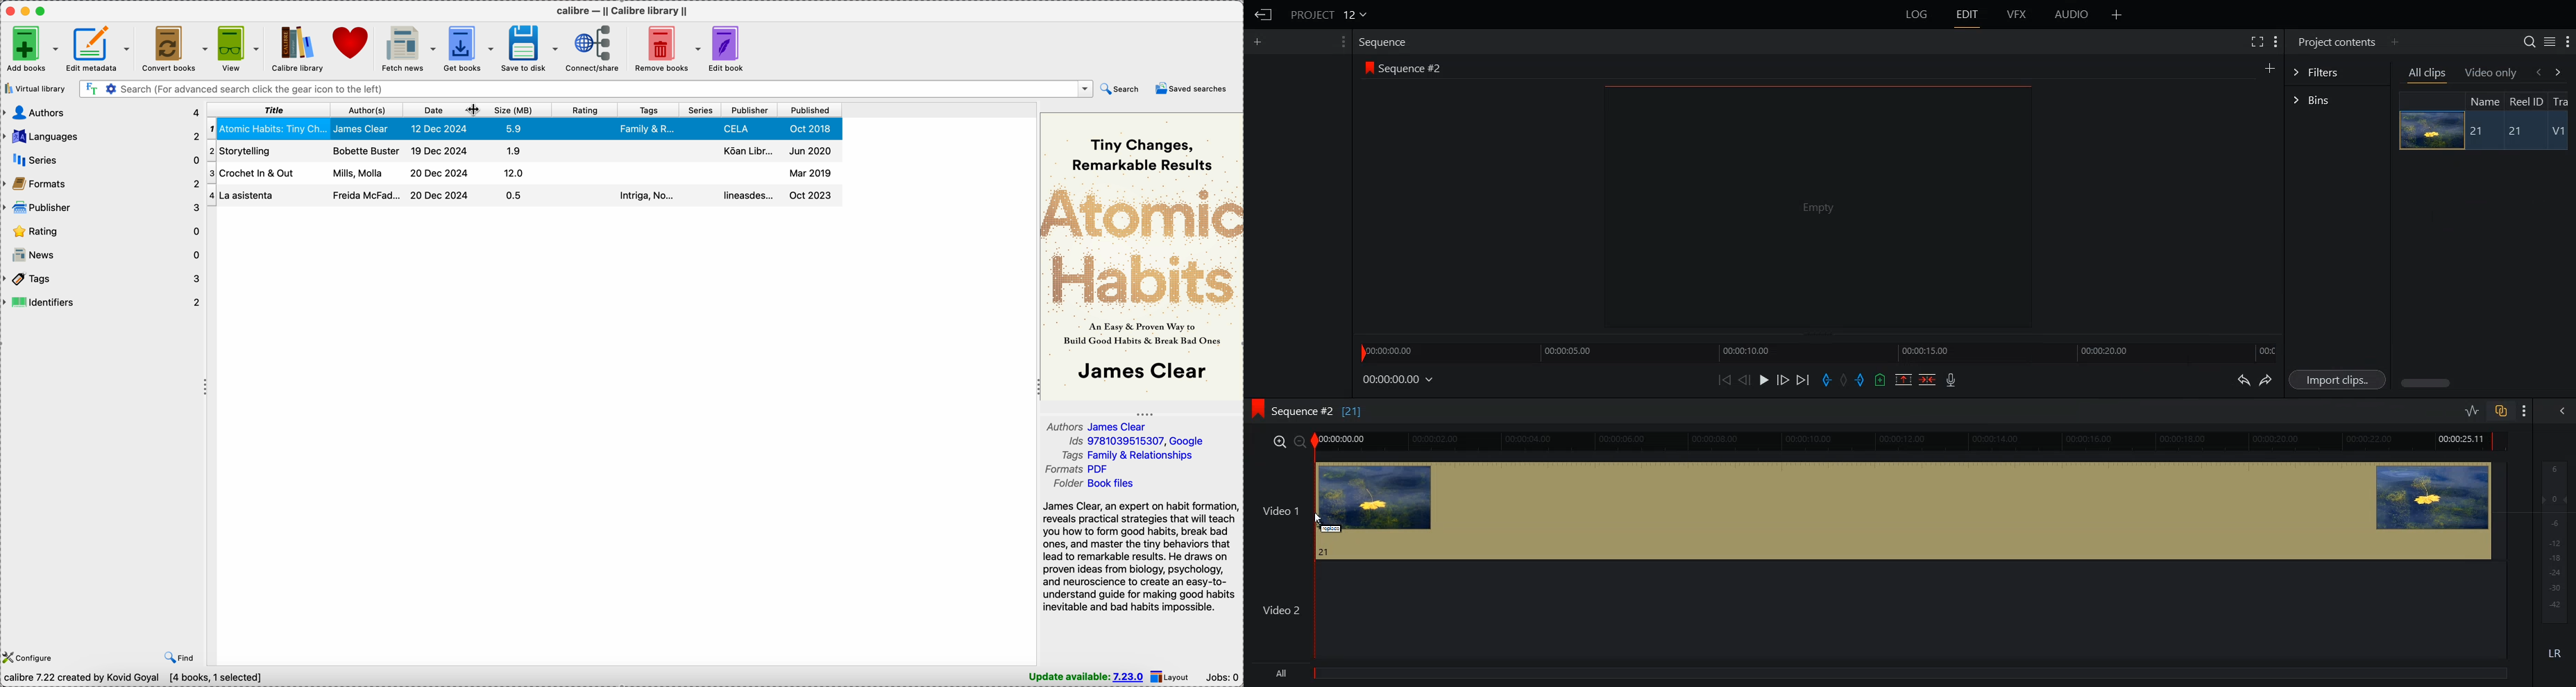 The height and width of the screenshot is (700, 2576). I want to click on storytellig book details, so click(522, 196).